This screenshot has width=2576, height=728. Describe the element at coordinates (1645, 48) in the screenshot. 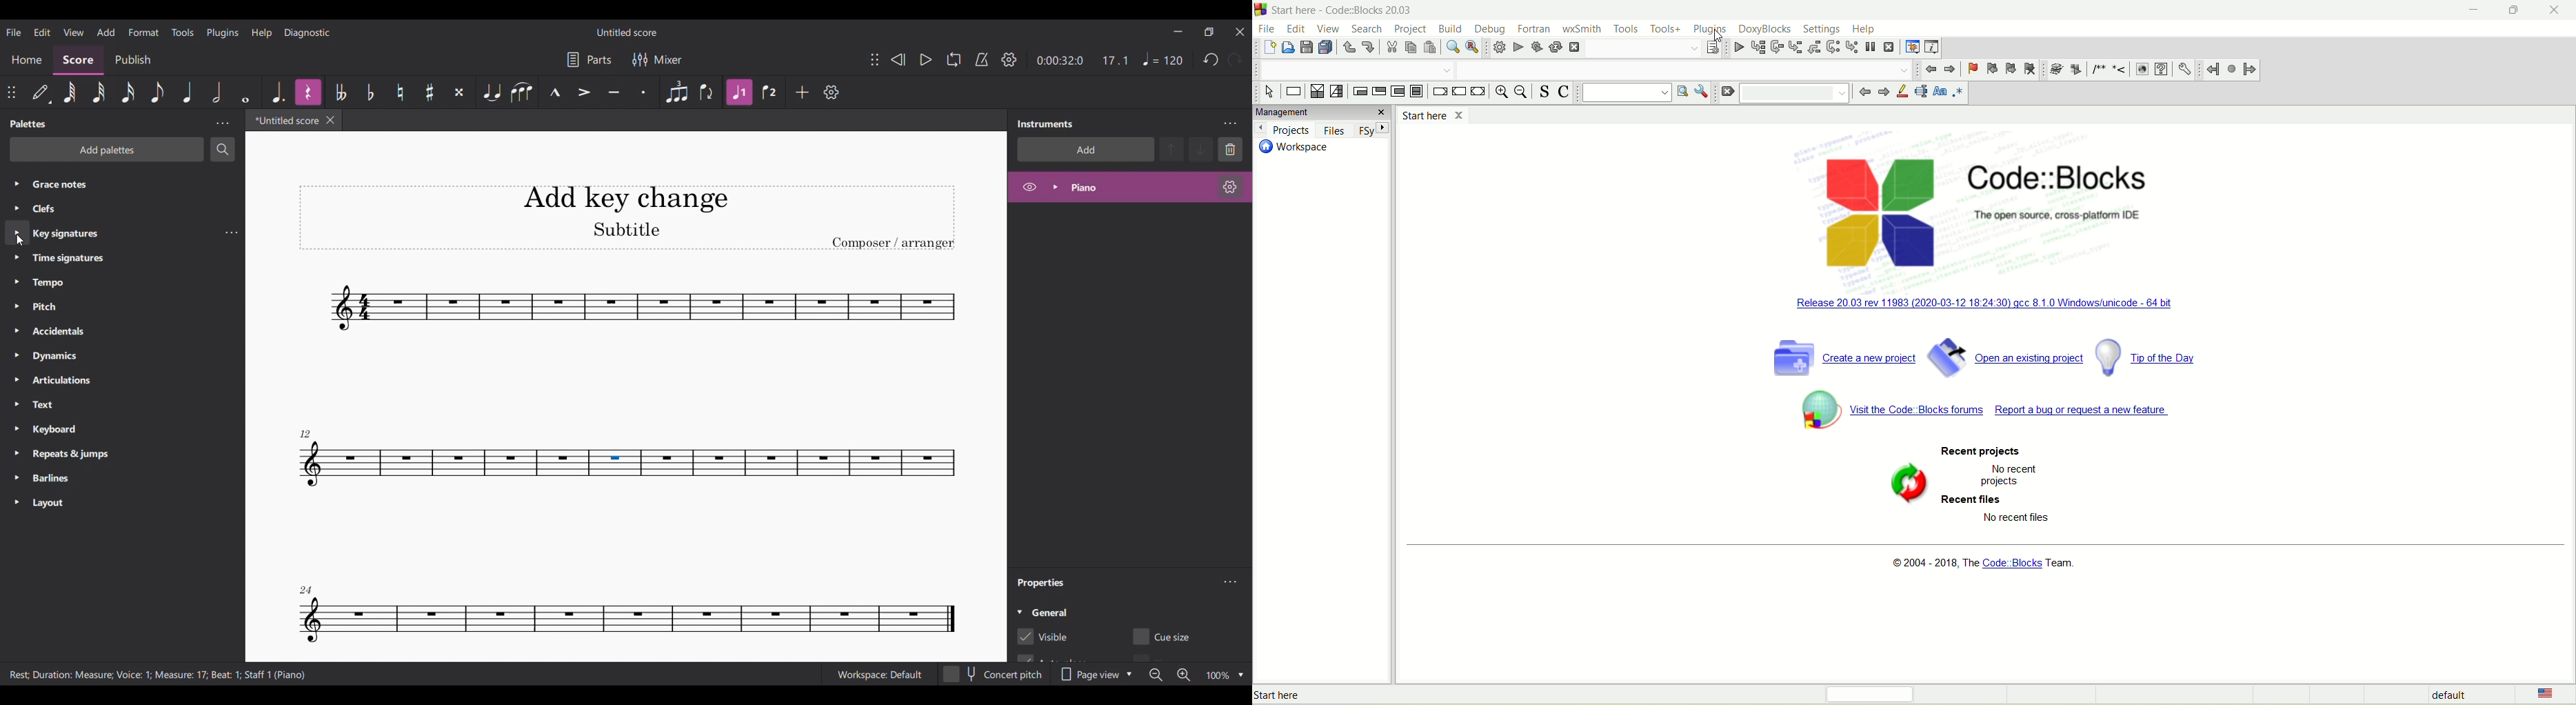

I see `Search` at that location.